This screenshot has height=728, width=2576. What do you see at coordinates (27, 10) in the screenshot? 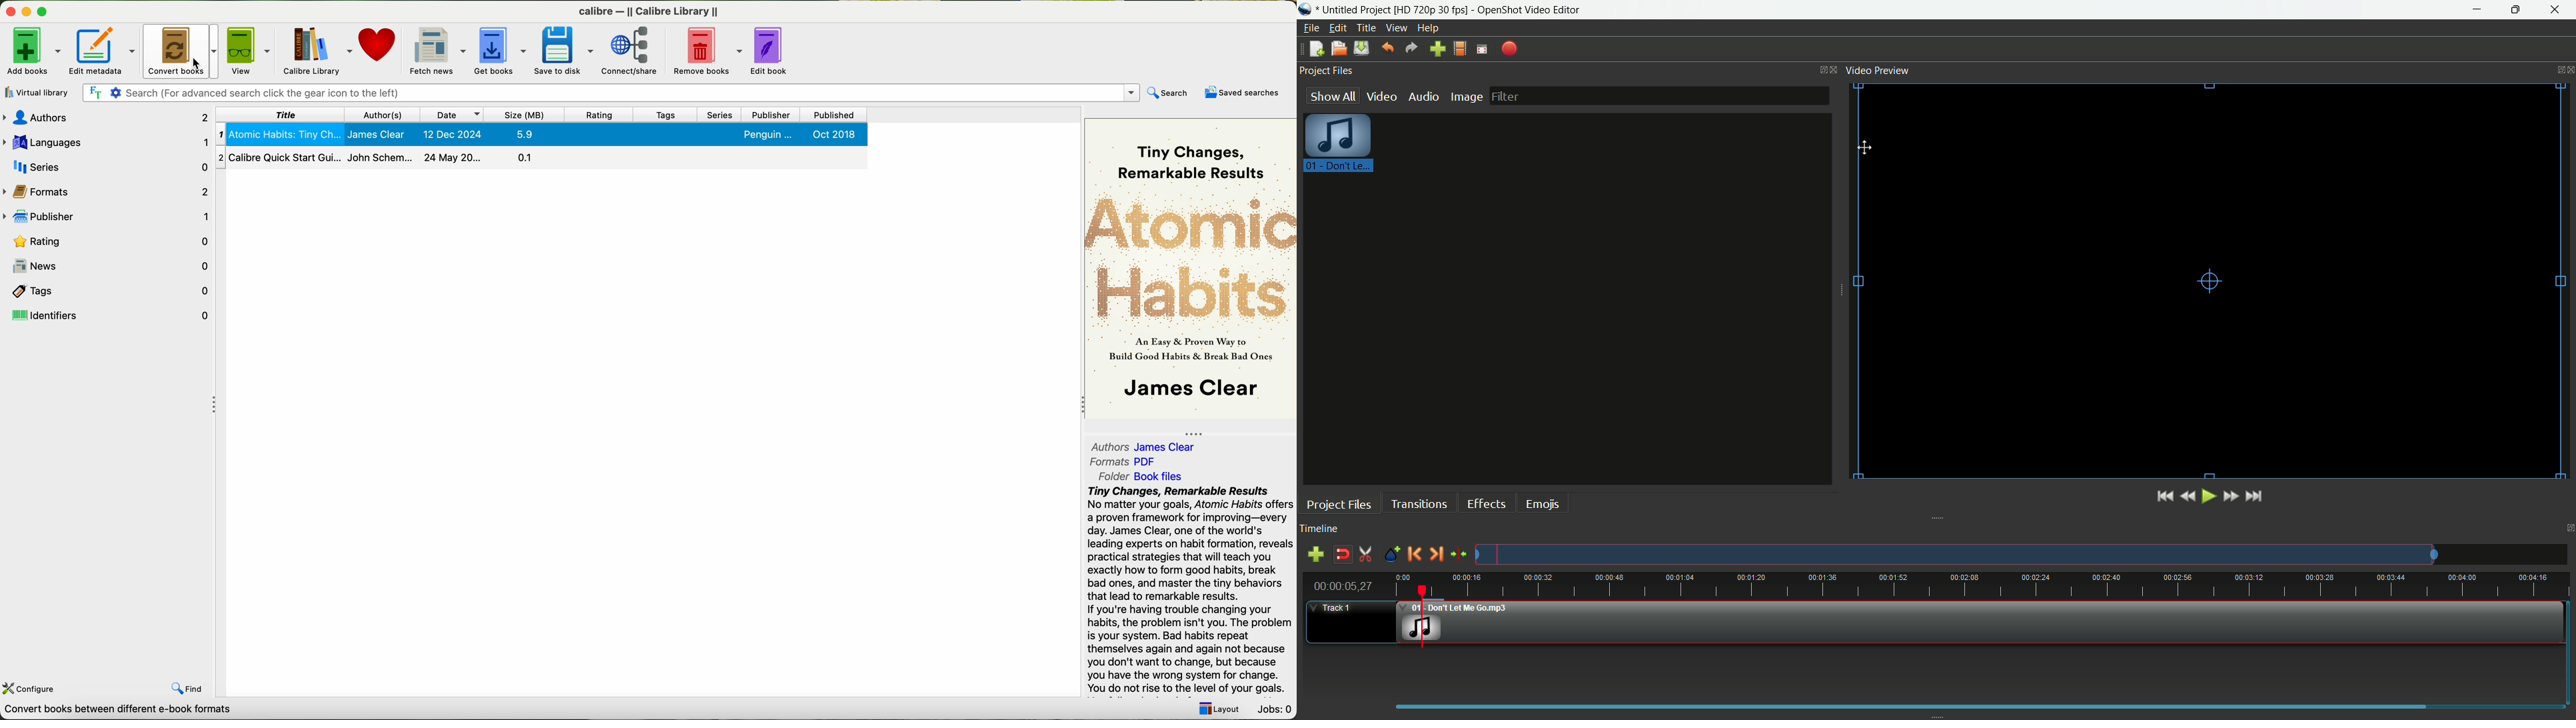
I see `minimize` at bounding box center [27, 10].